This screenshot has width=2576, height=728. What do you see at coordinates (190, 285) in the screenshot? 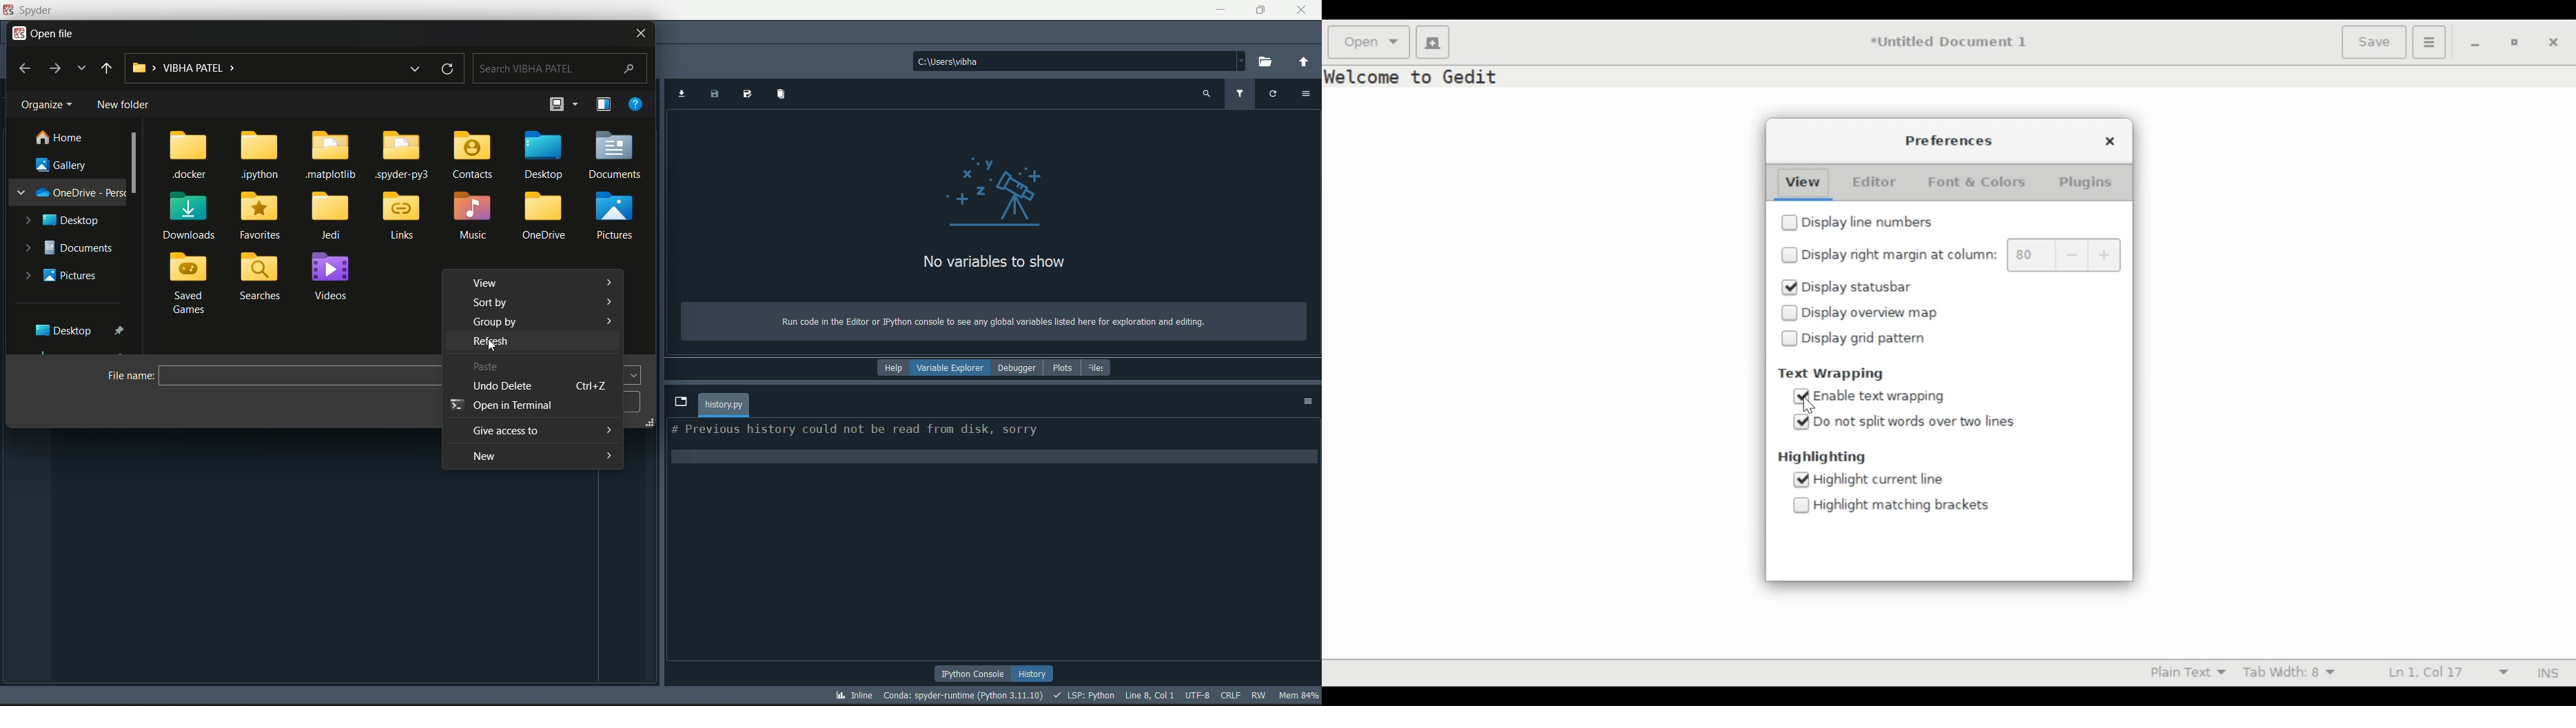
I see `saved games` at bounding box center [190, 285].